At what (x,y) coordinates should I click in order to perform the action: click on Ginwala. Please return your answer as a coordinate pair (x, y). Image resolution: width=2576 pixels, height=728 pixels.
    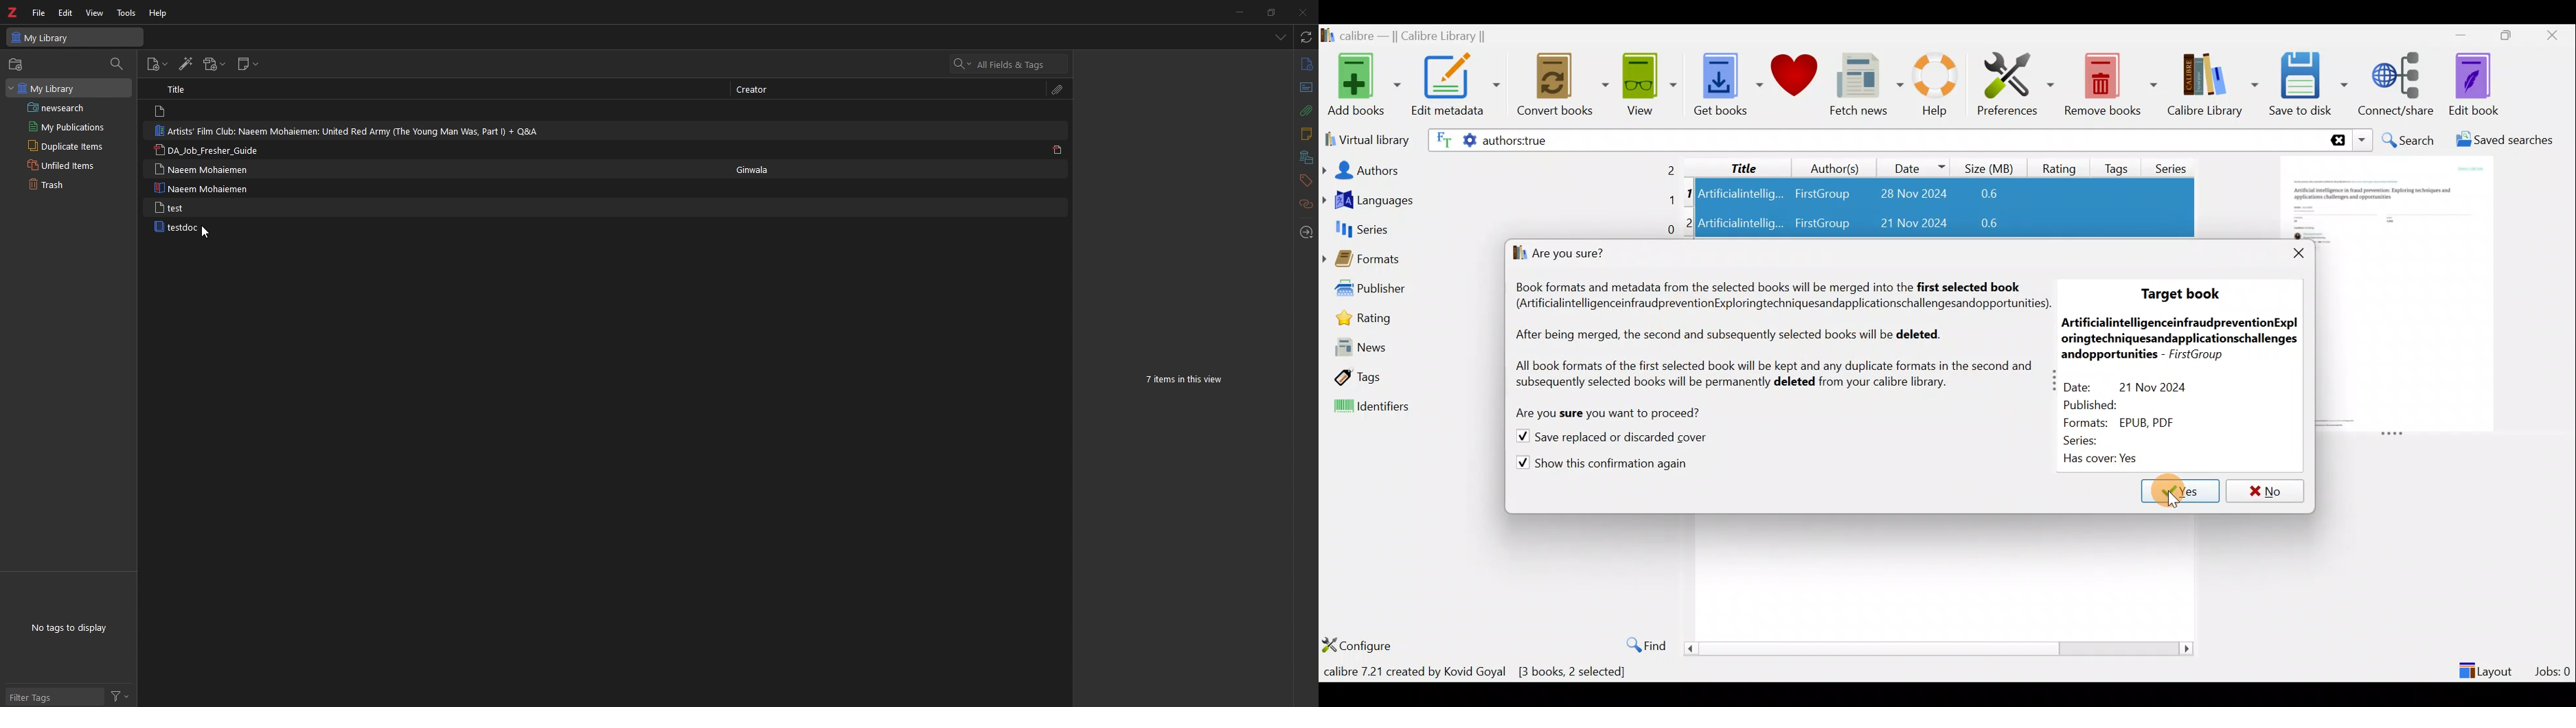
    Looking at the image, I should click on (759, 167).